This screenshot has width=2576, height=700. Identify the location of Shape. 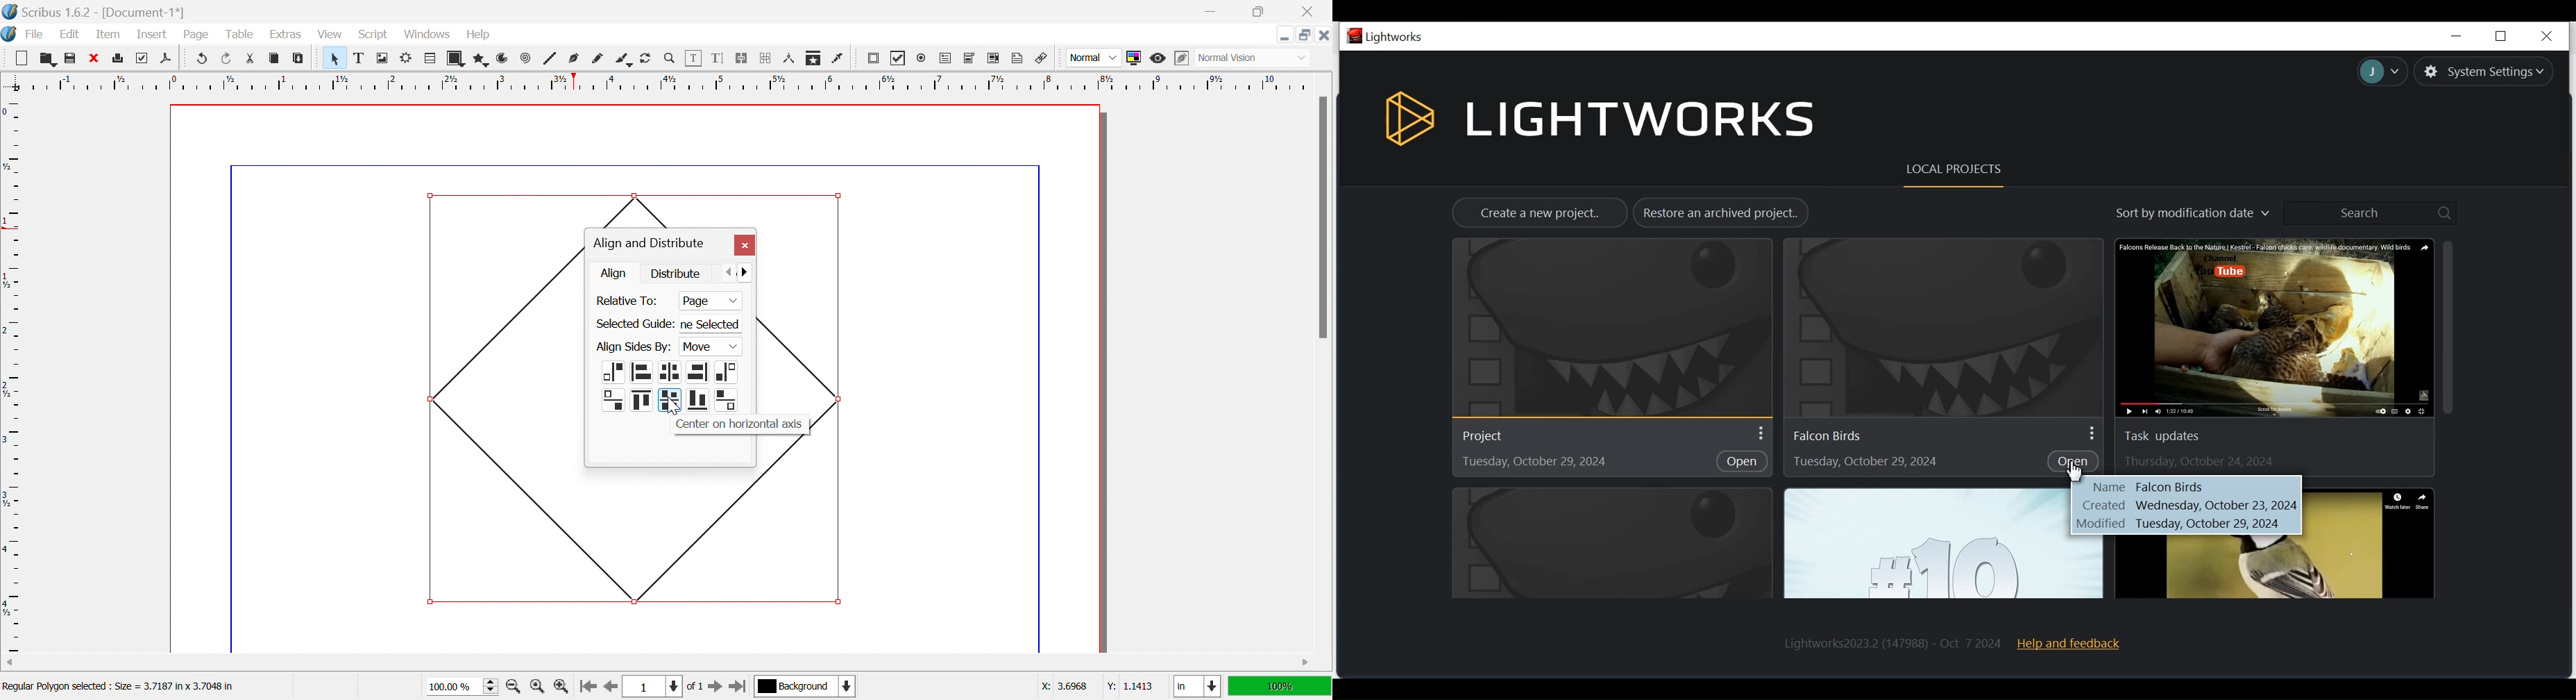
(458, 59).